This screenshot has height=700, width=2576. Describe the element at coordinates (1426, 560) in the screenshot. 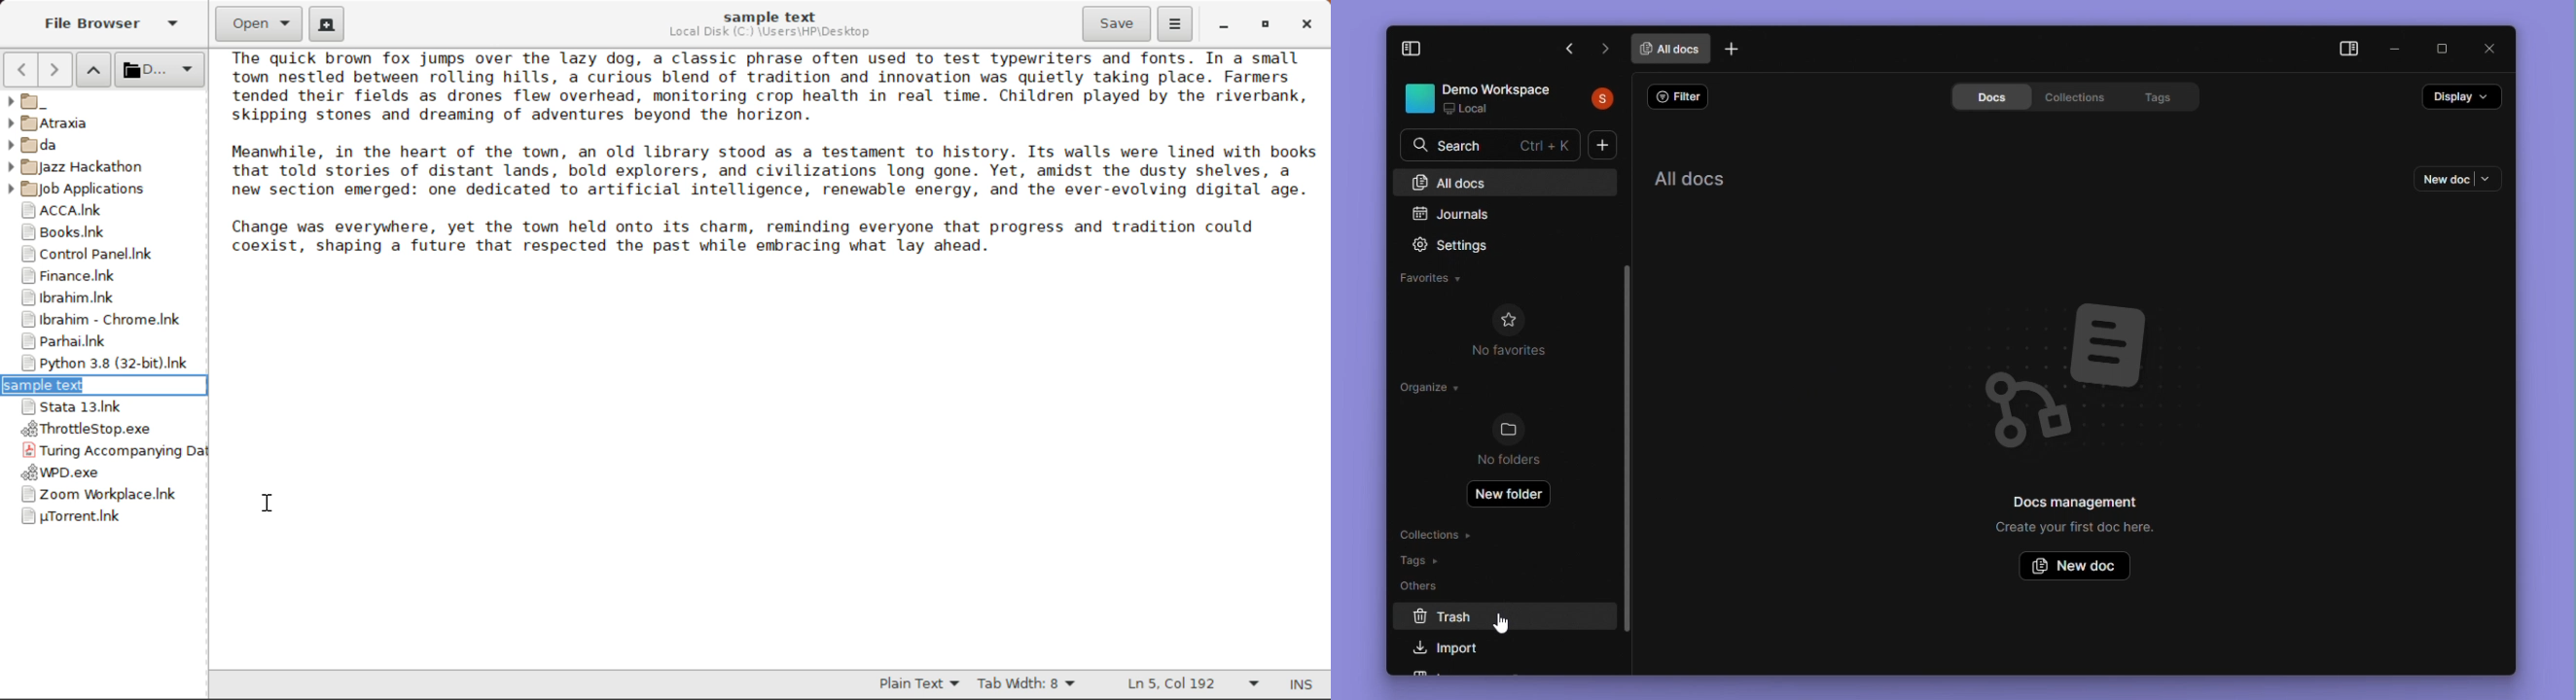

I see `Tags` at that location.